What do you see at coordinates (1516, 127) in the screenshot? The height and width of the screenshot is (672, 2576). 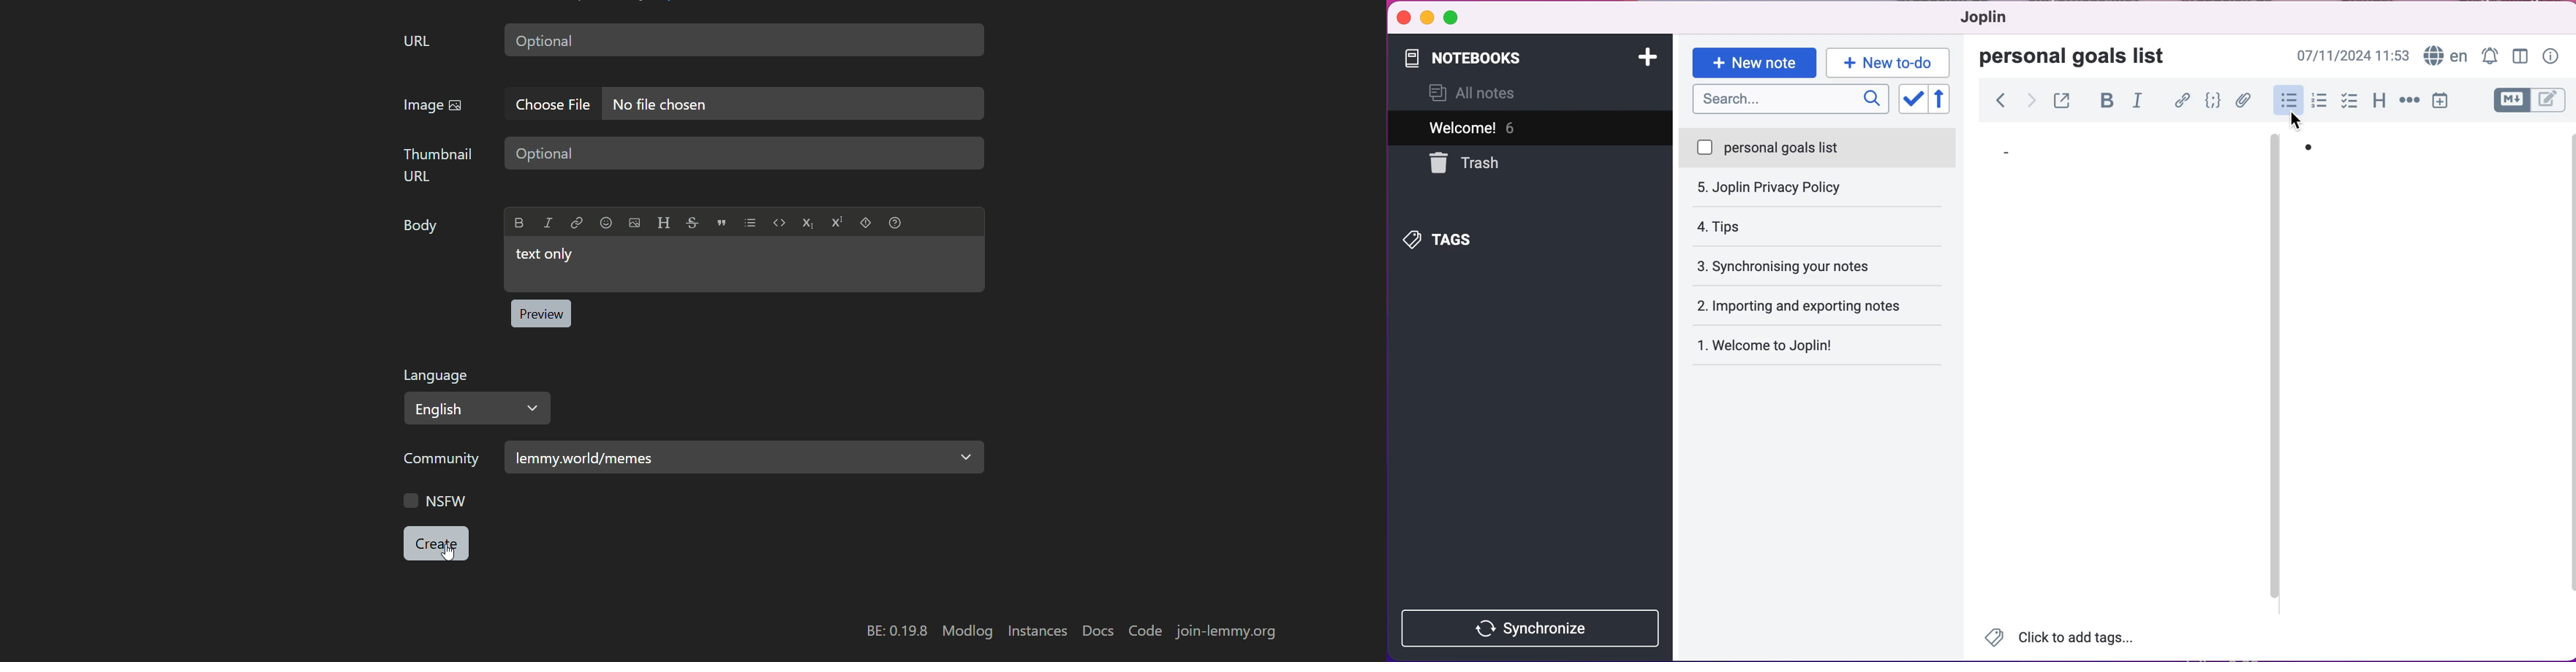 I see `welcome! 5` at bounding box center [1516, 127].